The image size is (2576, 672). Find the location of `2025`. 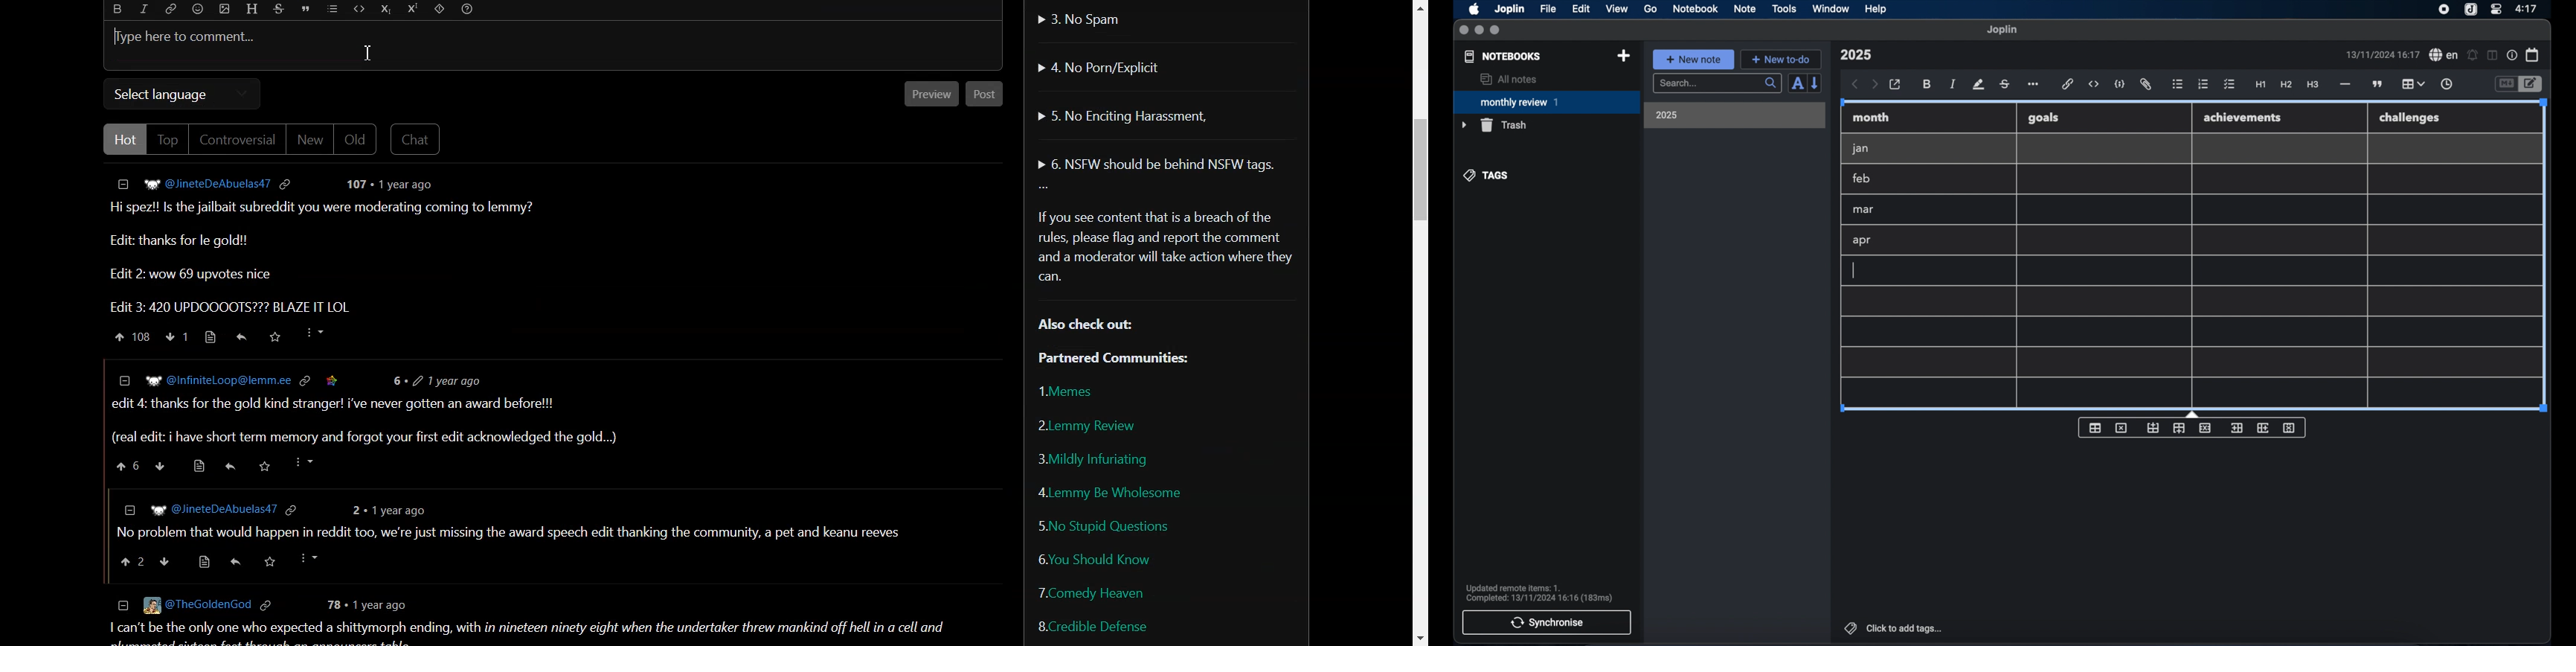

2025 is located at coordinates (1667, 115).